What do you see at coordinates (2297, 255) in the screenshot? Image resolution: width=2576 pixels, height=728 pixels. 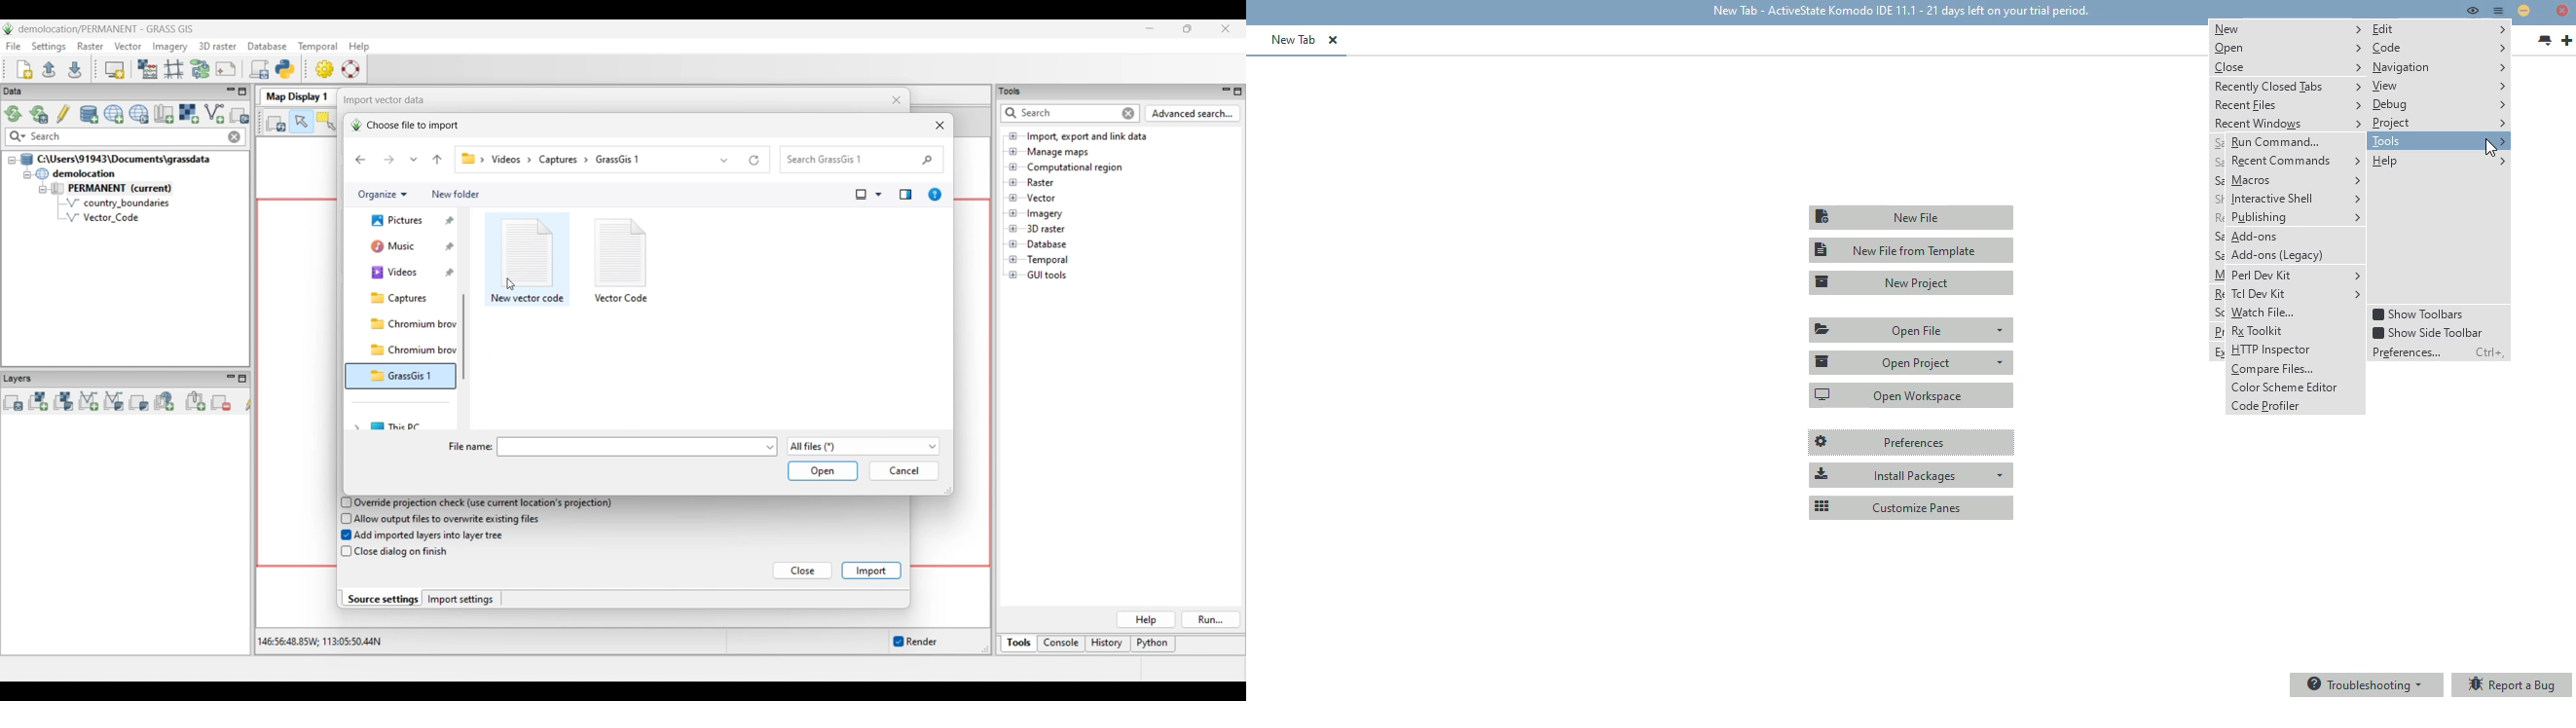 I see `Add-ons (Legacy)` at bounding box center [2297, 255].